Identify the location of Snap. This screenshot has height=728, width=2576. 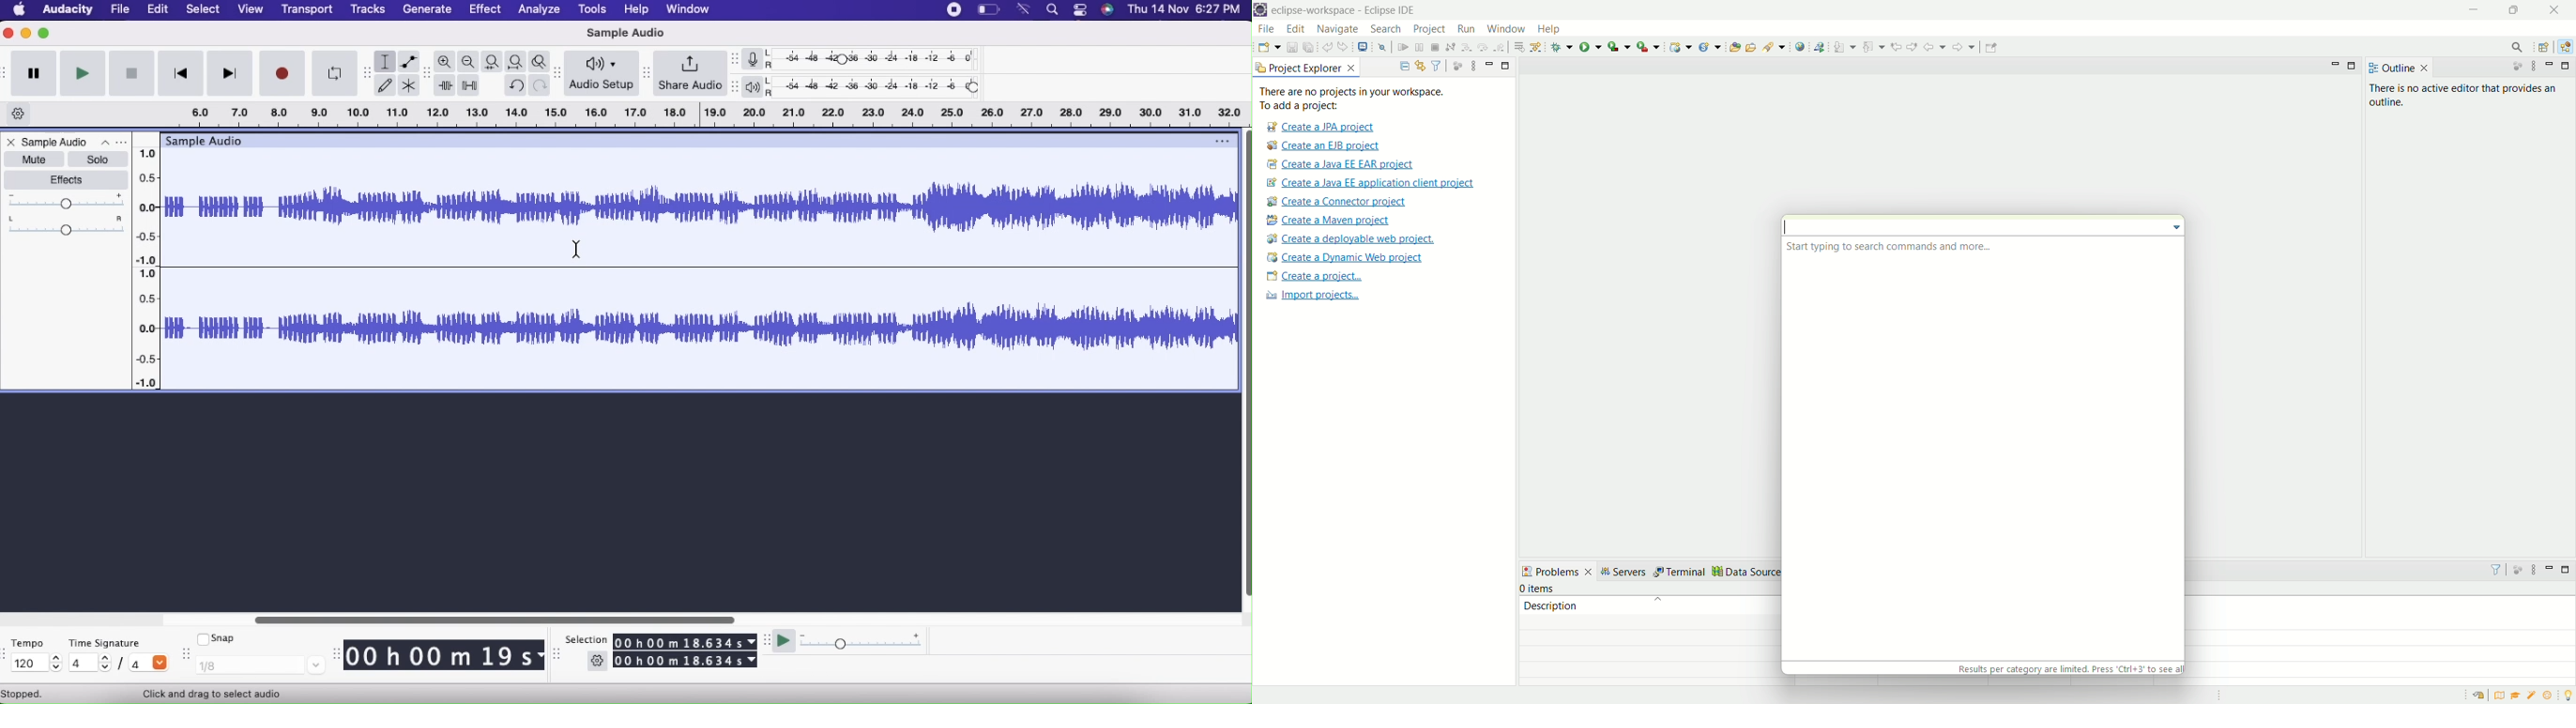
(221, 639).